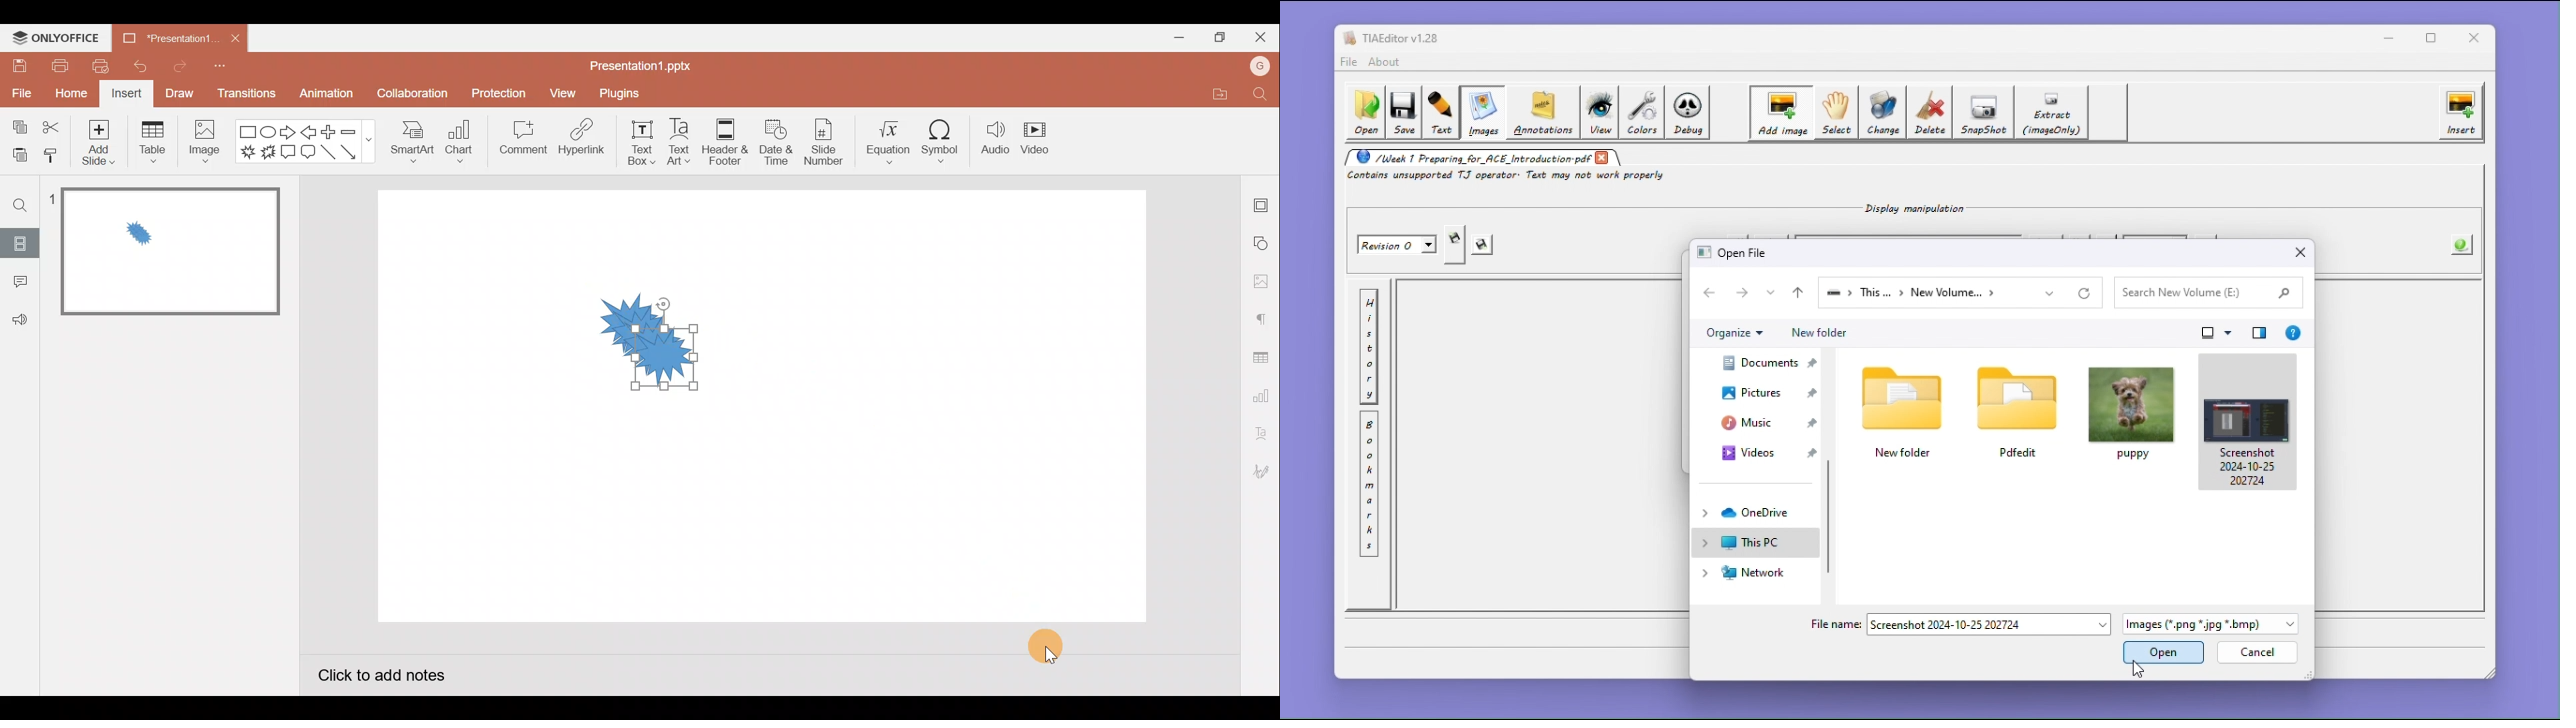 The image size is (2576, 728). I want to click on Chart, so click(465, 145).